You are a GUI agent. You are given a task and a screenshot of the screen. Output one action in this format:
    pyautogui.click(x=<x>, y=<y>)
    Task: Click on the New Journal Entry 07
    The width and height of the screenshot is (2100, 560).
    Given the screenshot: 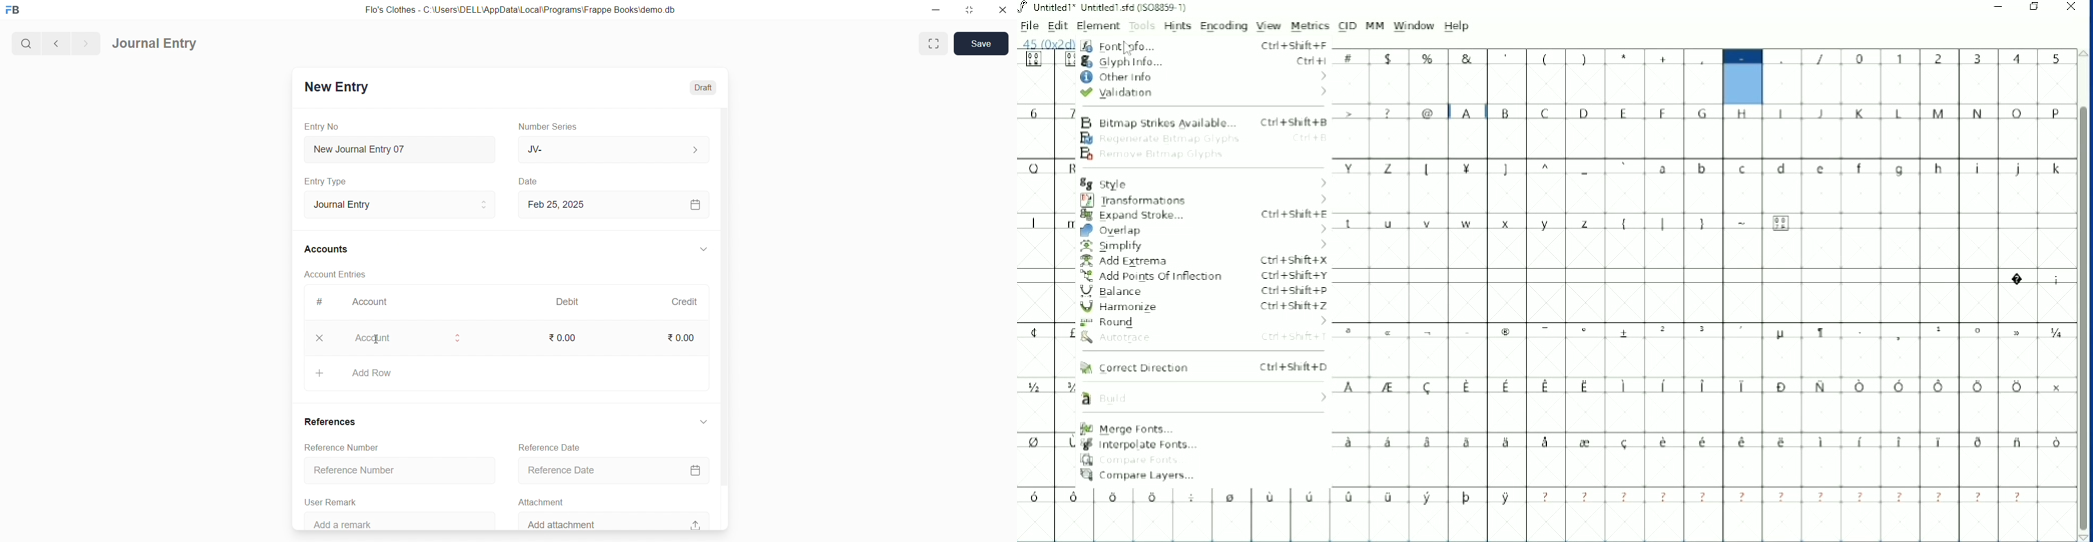 What is the action you would take?
    pyautogui.click(x=401, y=147)
    